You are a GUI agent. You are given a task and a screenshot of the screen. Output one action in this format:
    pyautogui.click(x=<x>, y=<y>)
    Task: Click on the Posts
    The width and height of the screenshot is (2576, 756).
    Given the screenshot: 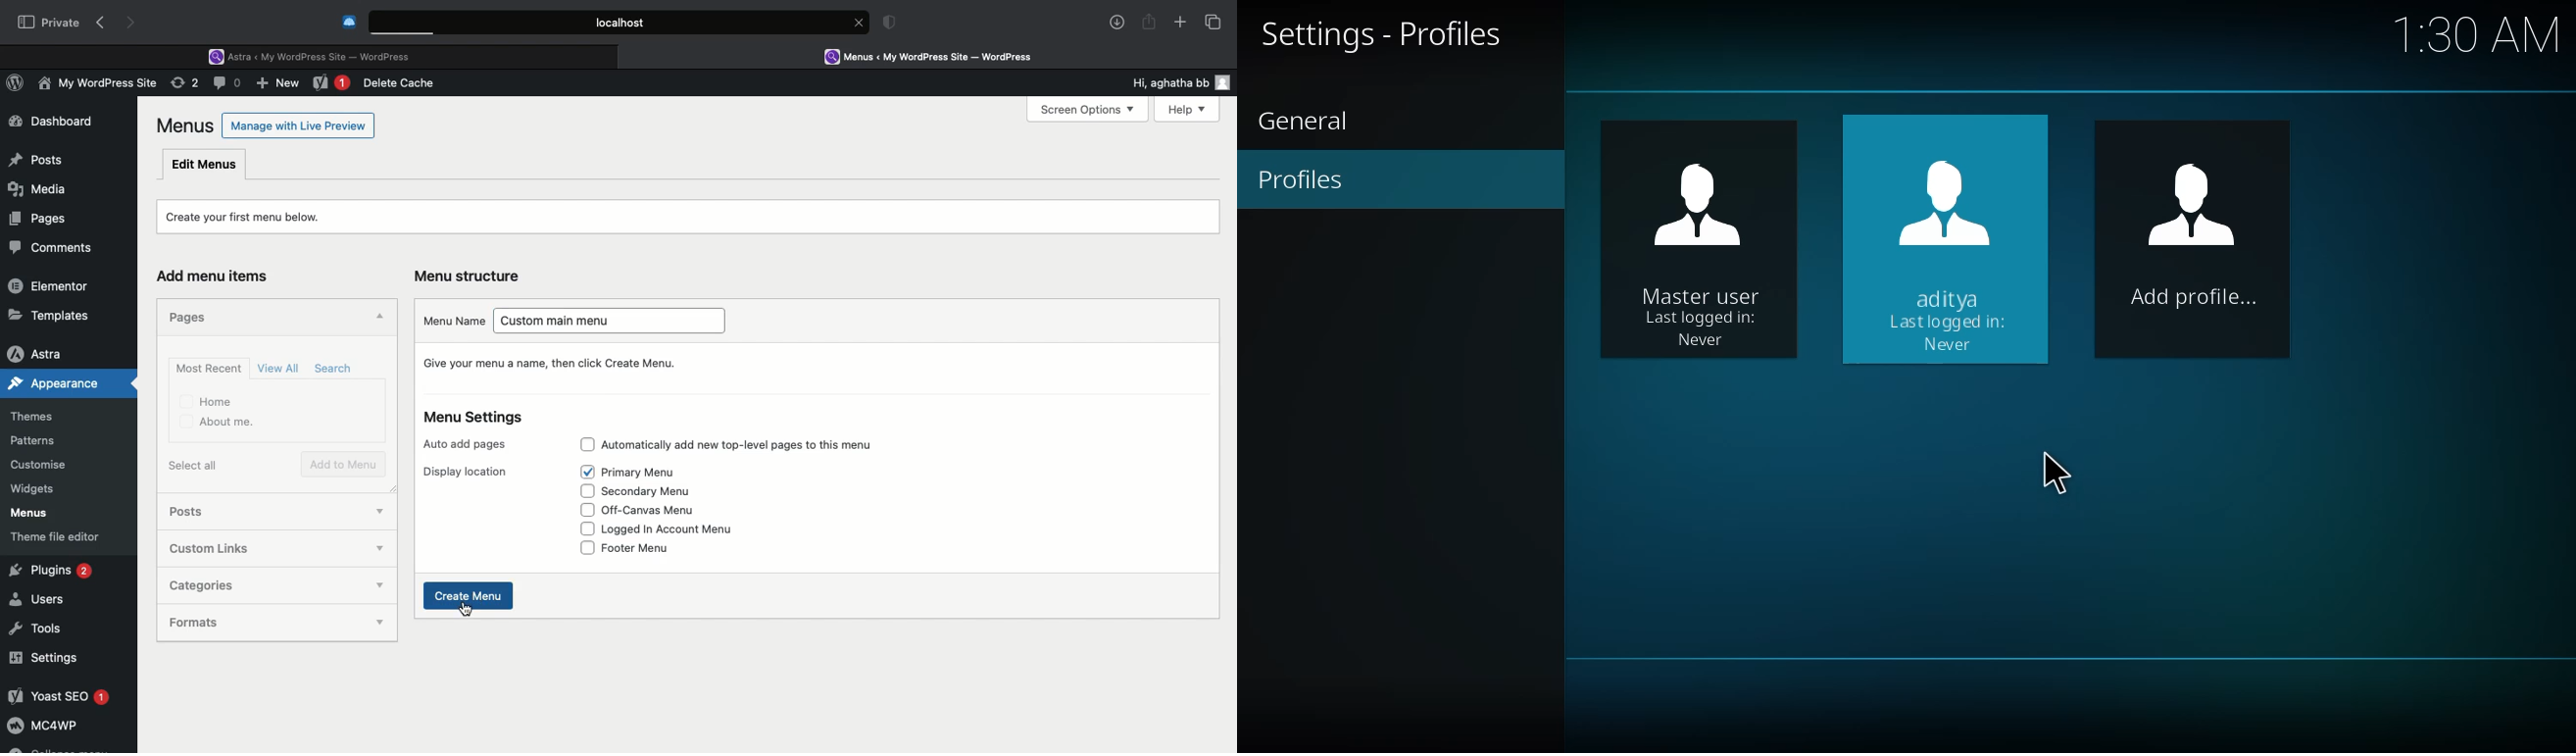 What is the action you would take?
    pyautogui.click(x=203, y=513)
    